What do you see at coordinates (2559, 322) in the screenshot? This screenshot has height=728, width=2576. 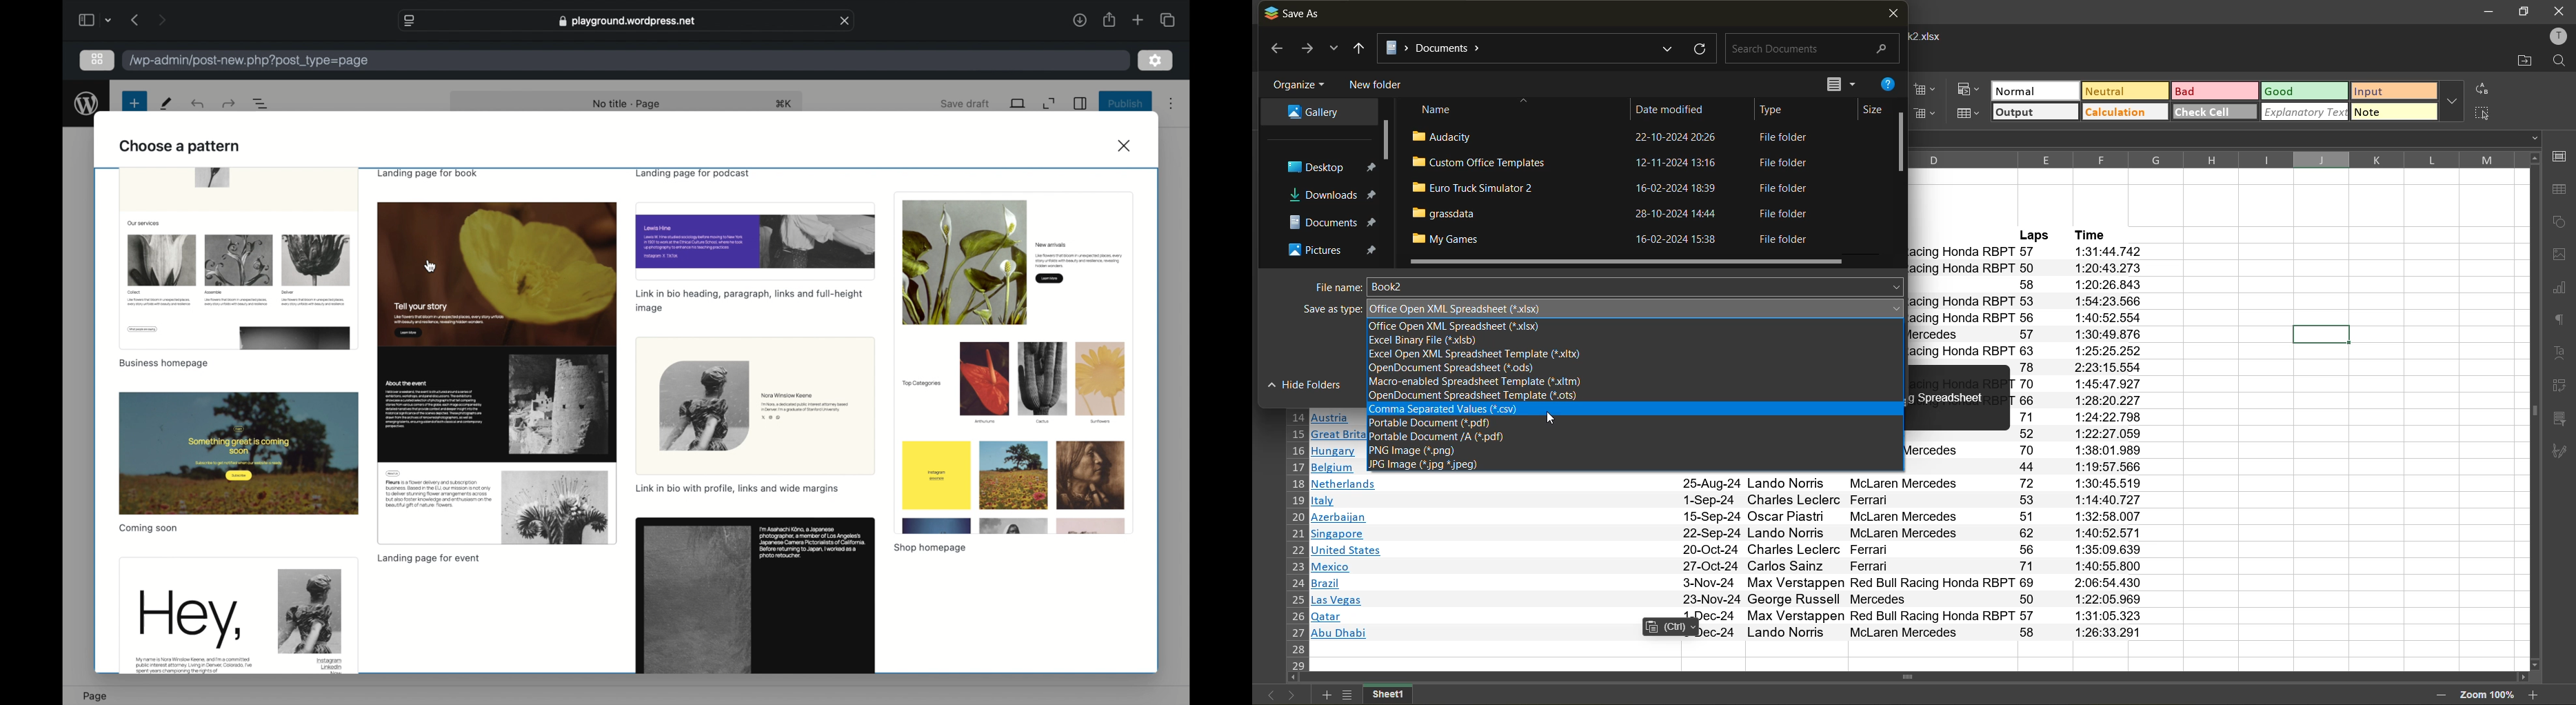 I see `paragraph` at bounding box center [2559, 322].